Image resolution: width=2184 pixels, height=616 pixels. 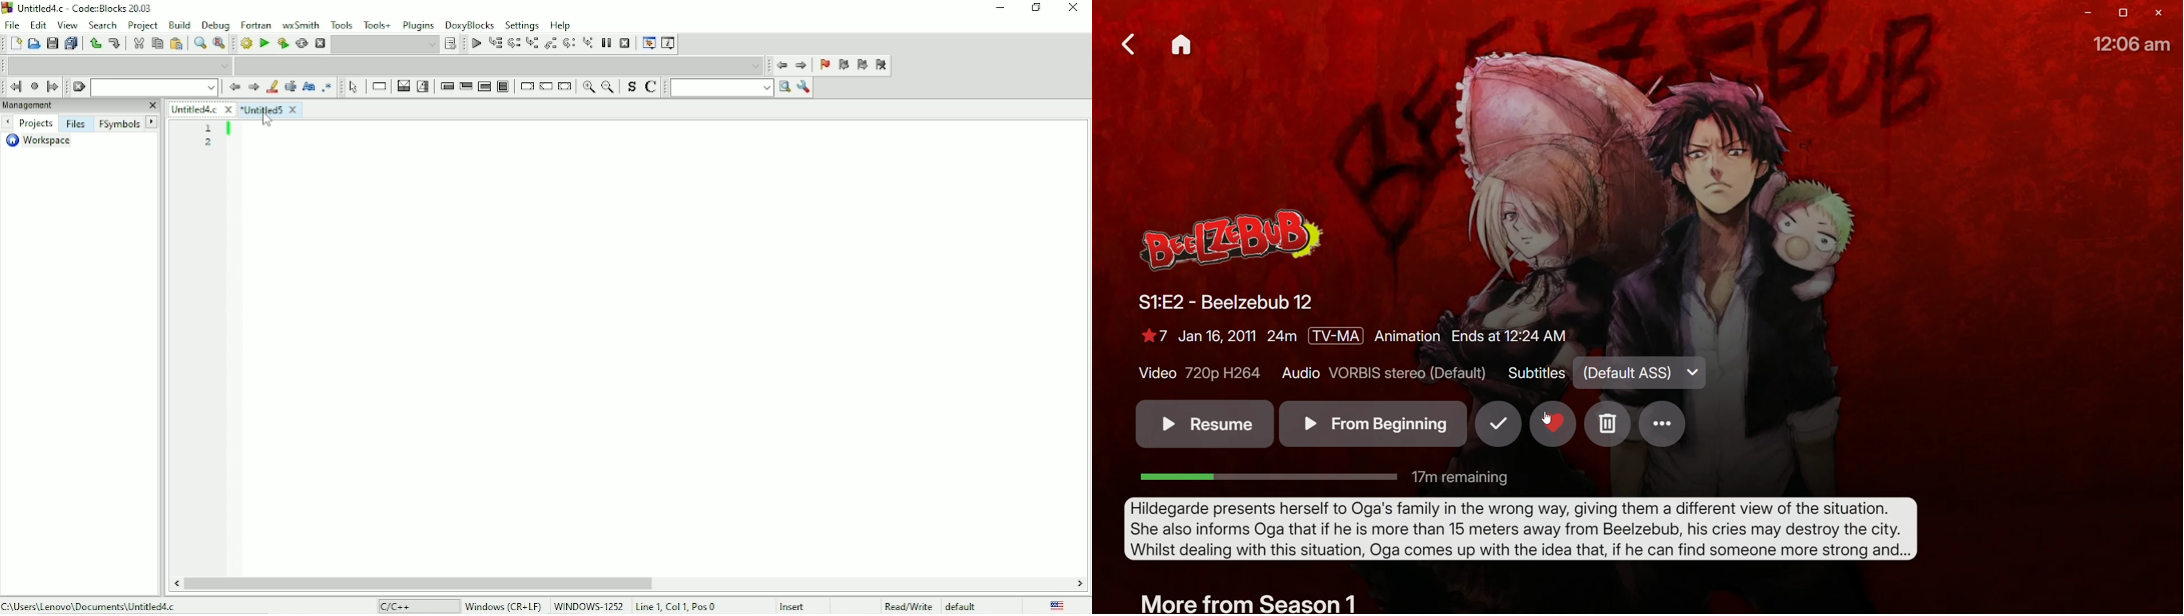 What do you see at coordinates (587, 44) in the screenshot?
I see `Step into instruction` at bounding box center [587, 44].